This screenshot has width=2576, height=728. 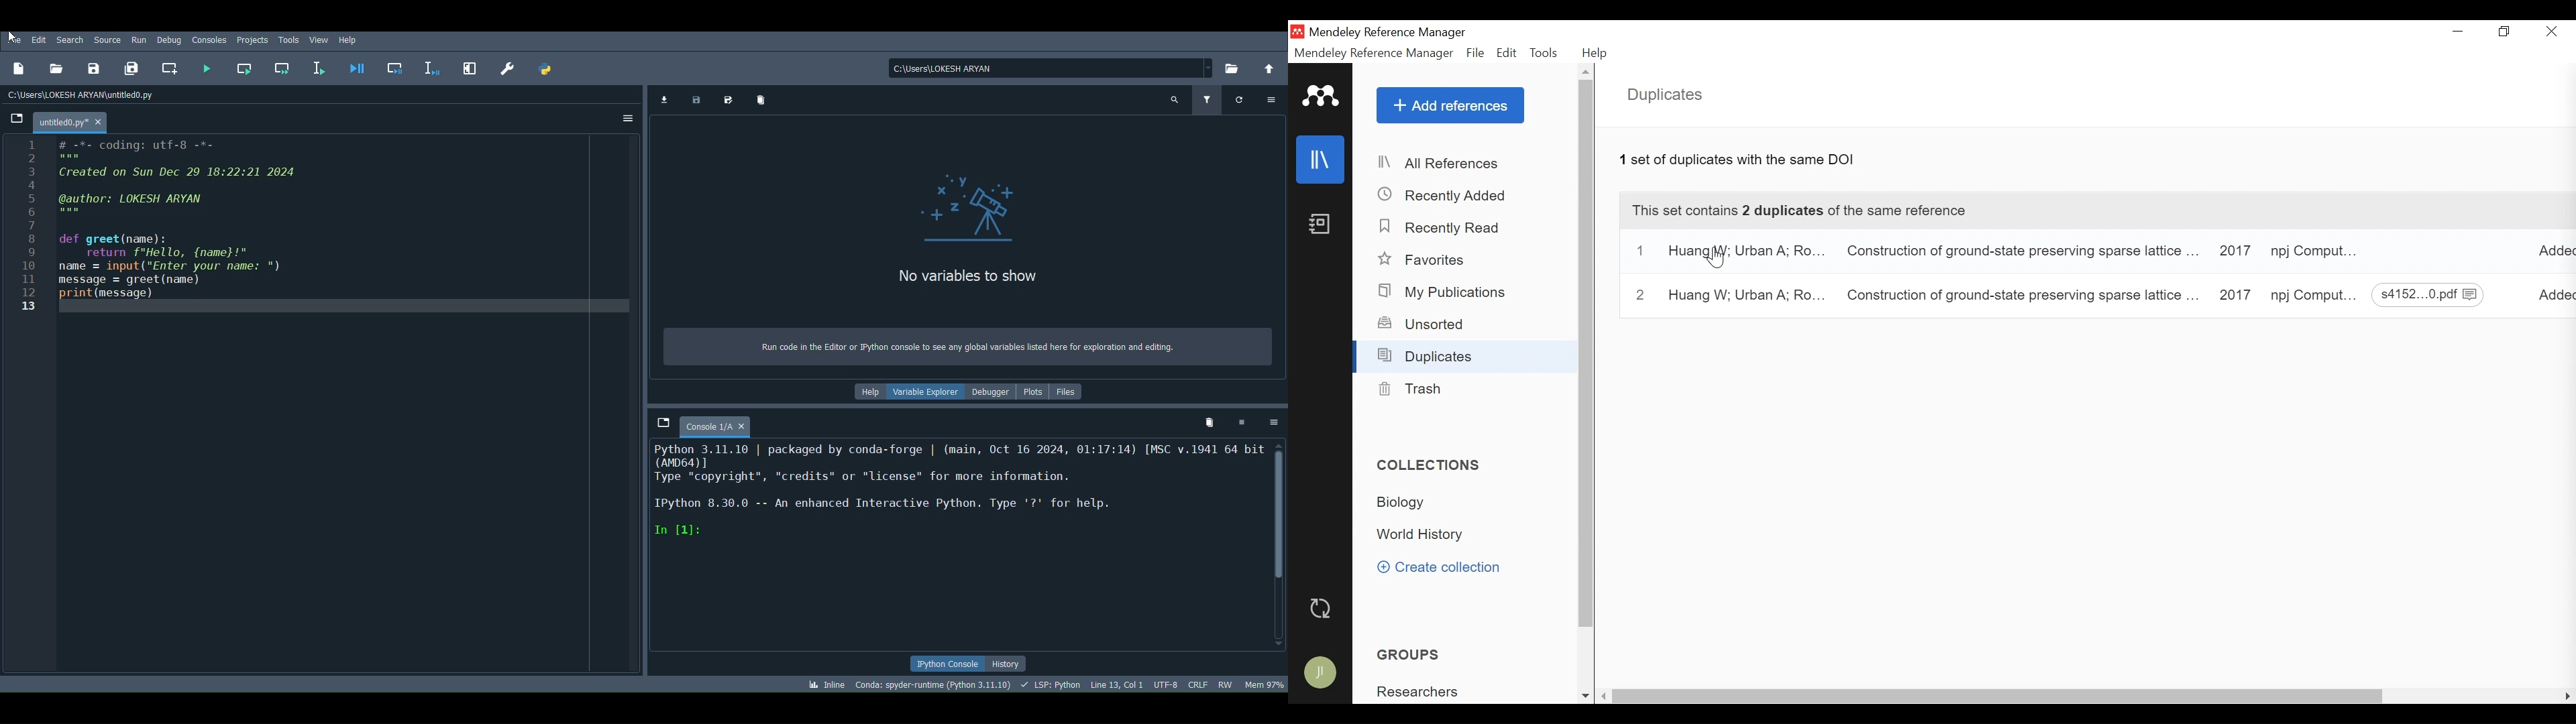 I want to click on Notebook, so click(x=1320, y=224).